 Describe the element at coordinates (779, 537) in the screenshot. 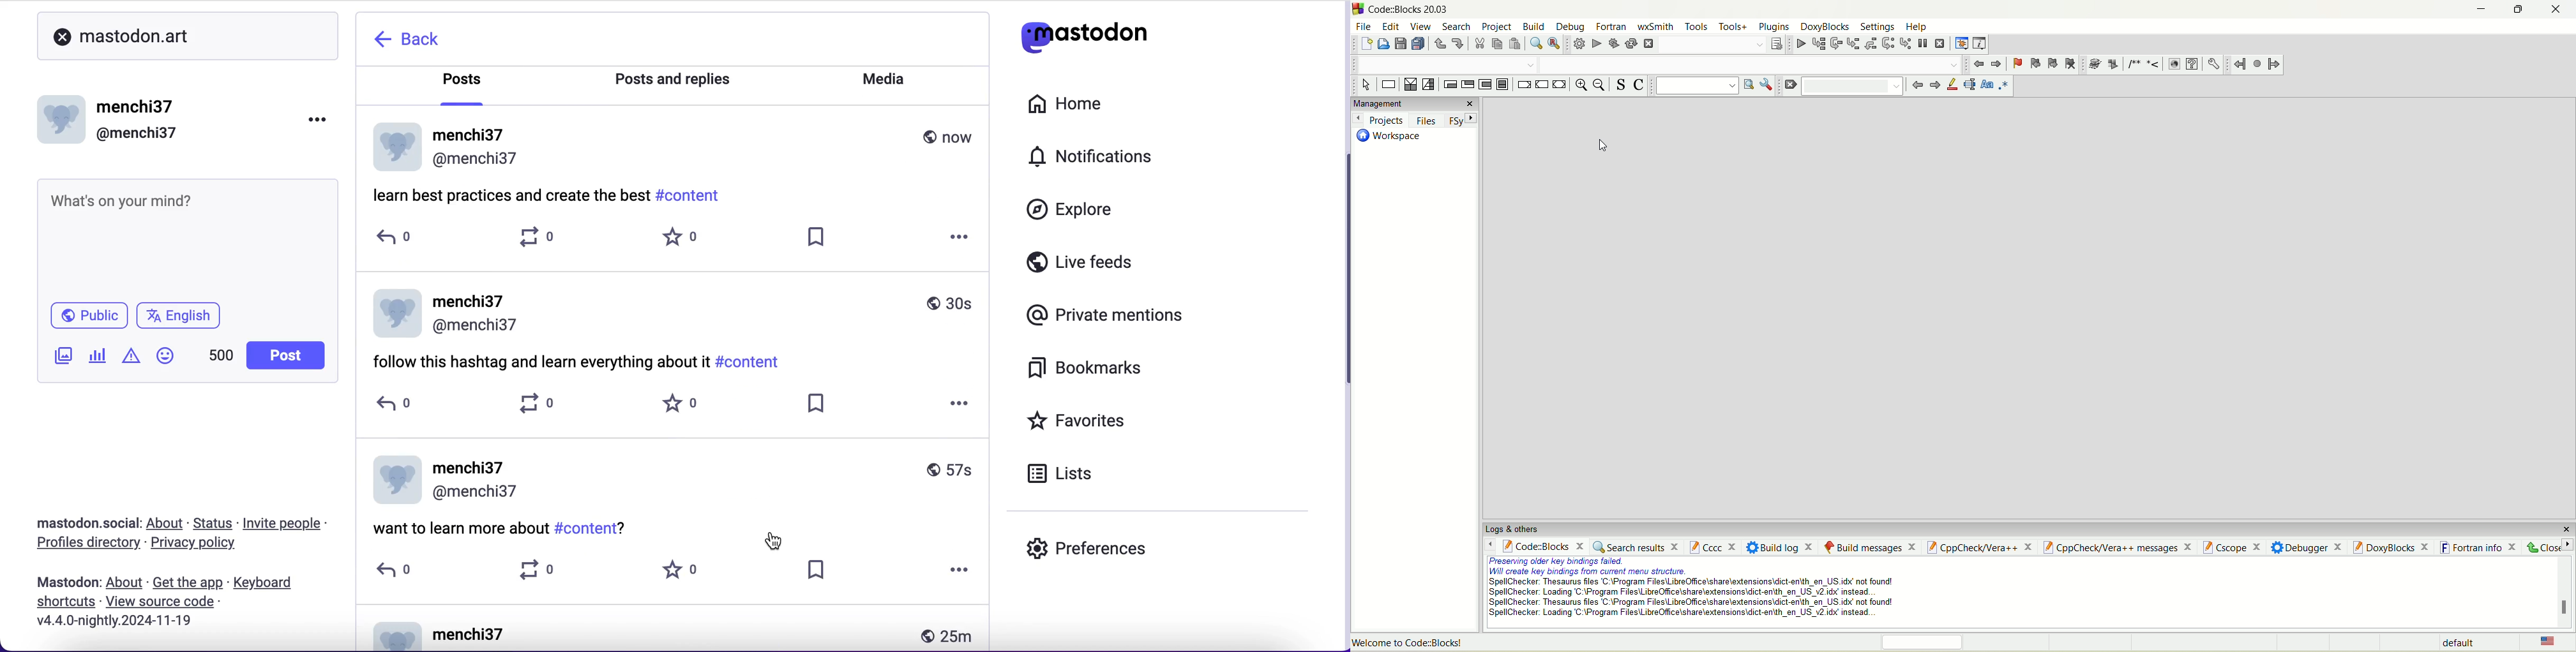

I see `cursor` at that location.